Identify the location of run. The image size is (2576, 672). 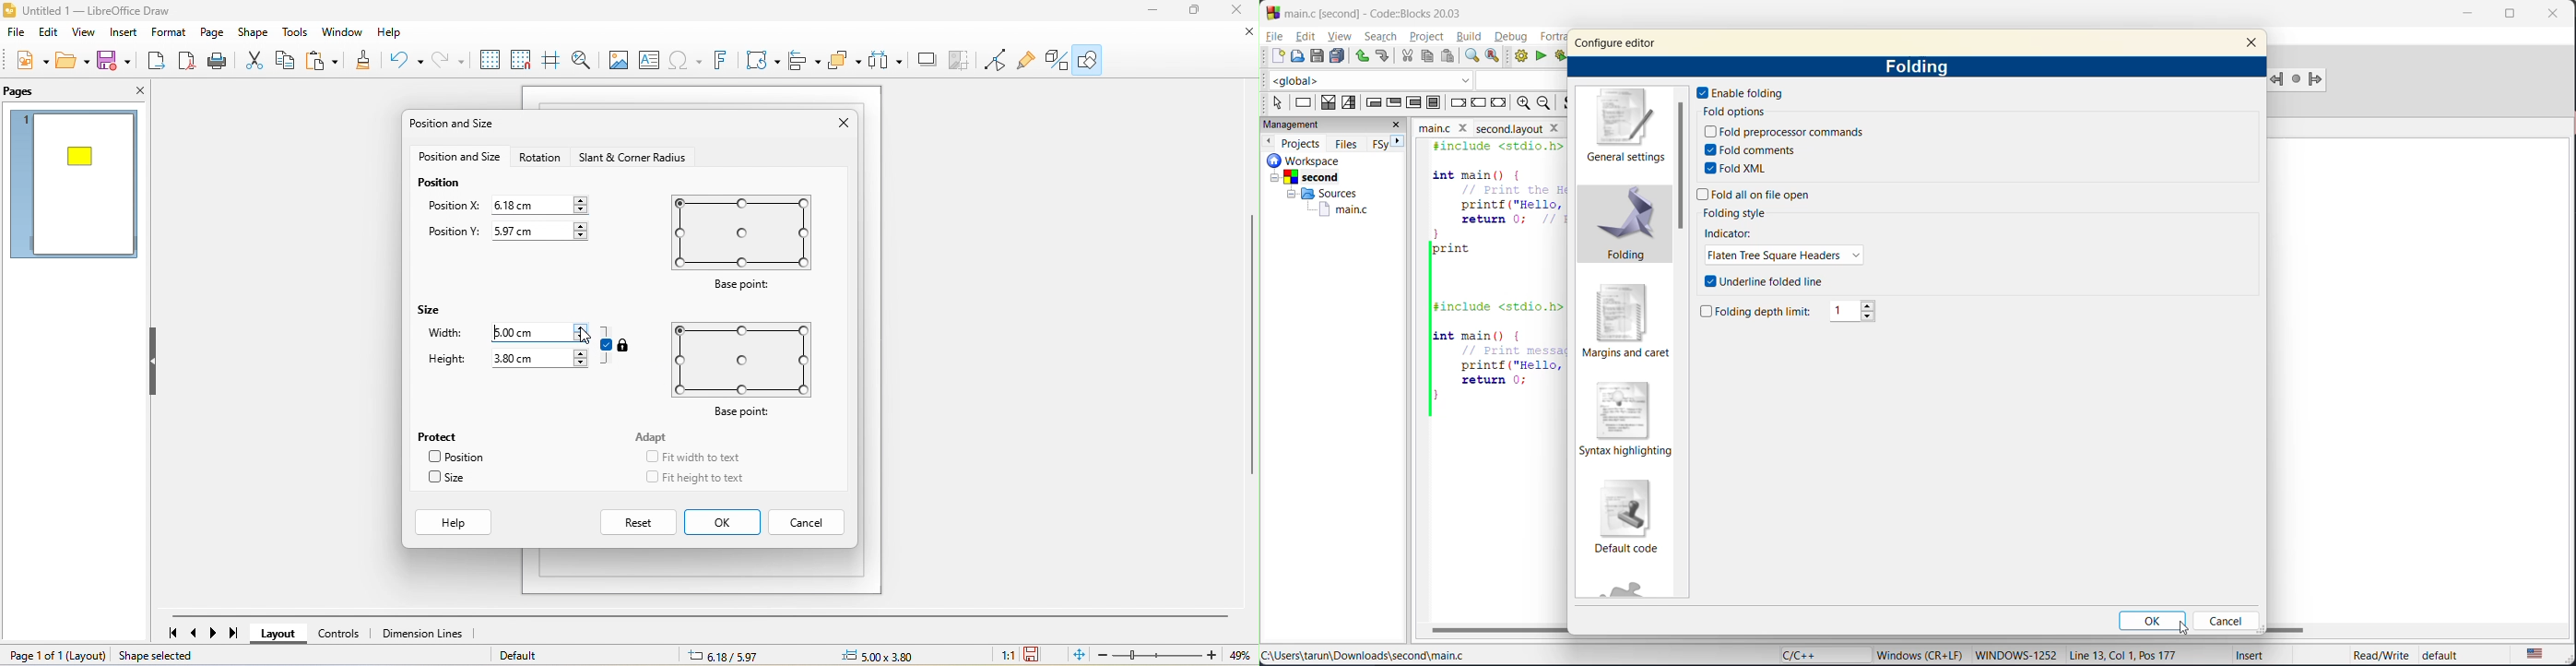
(1544, 58).